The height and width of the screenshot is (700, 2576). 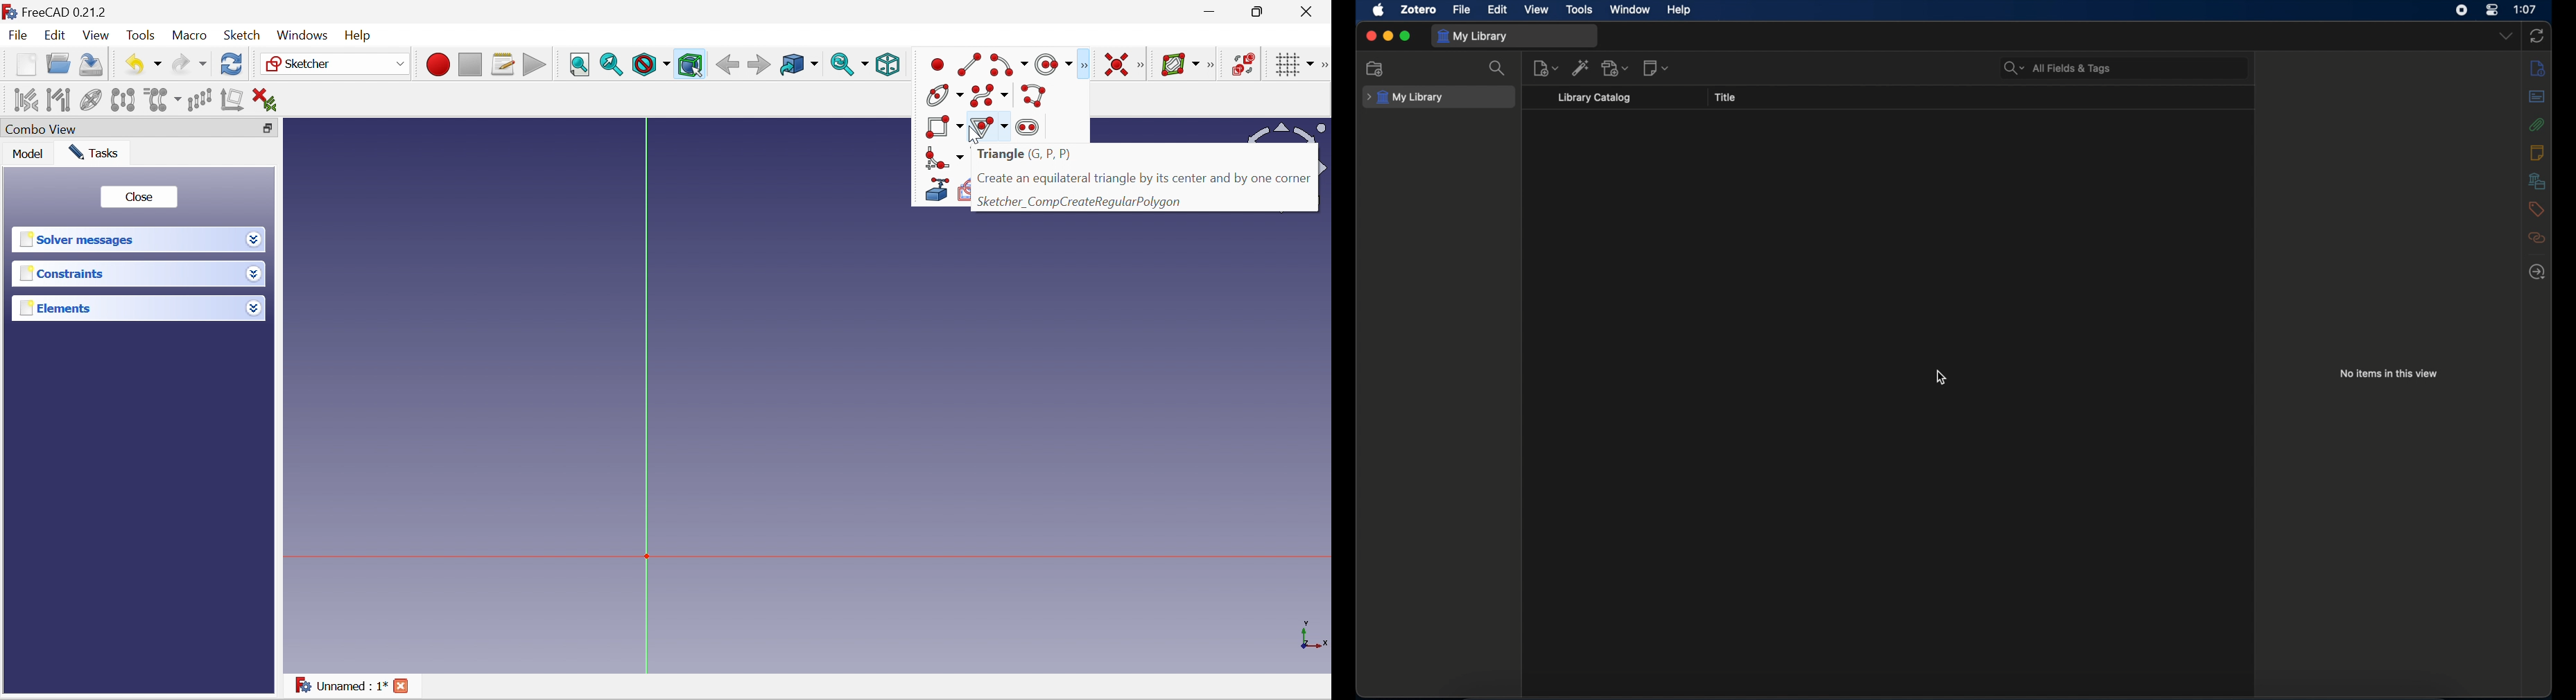 What do you see at coordinates (96, 37) in the screenshot?
I see `View` at bounding box center [96, 37].